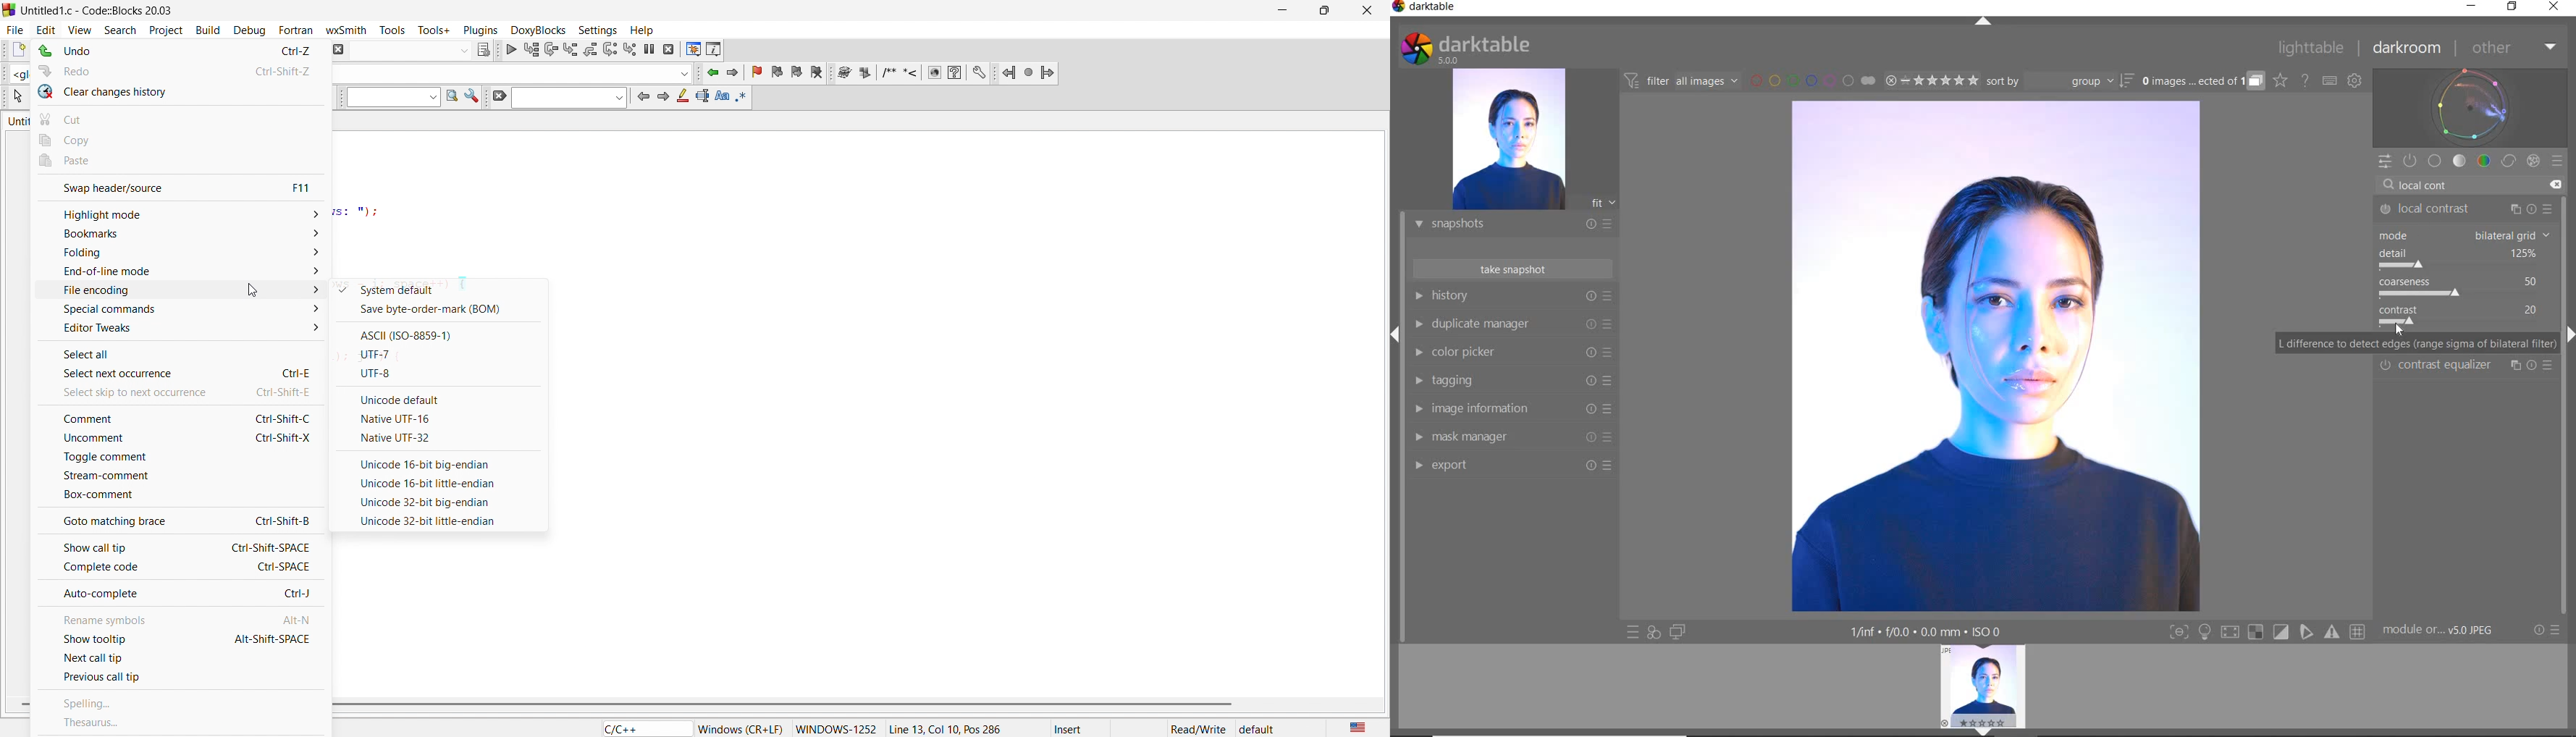 The width and height of the screenshot is (2576, 756). I want to click on debug continue, so click(510, 51).